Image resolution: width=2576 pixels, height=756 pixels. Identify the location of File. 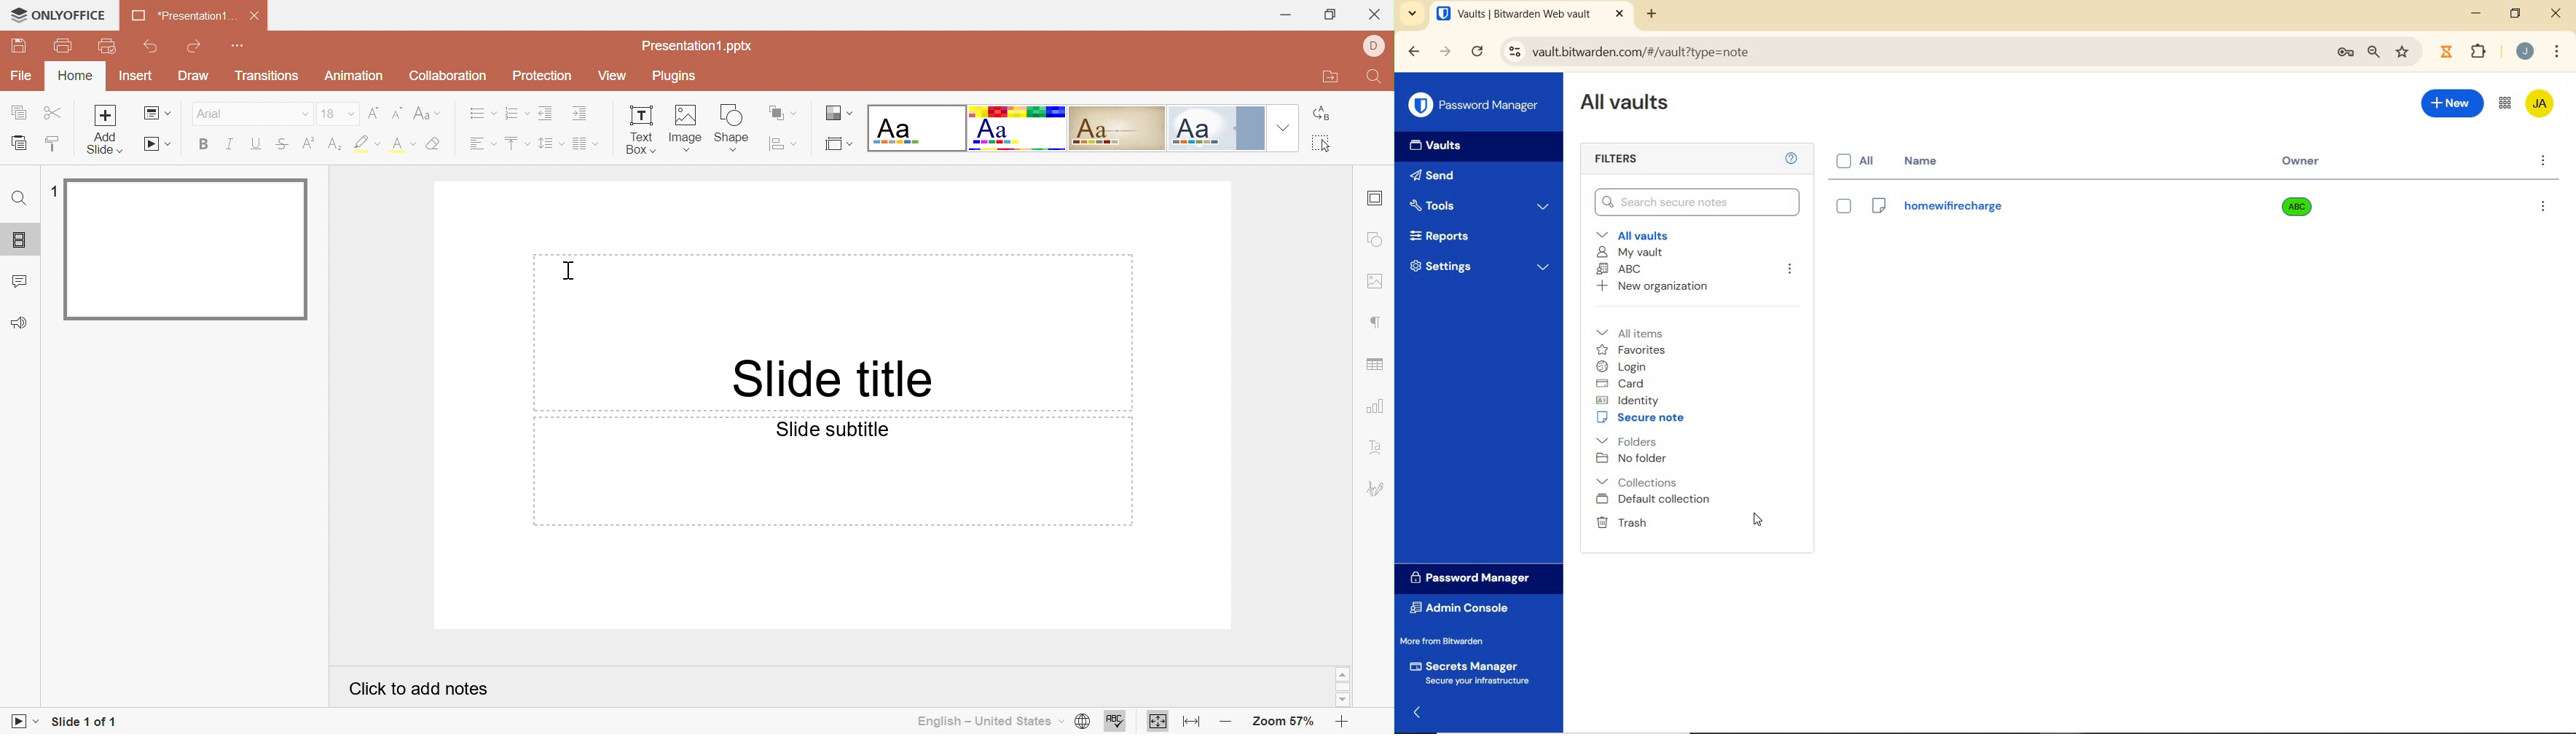
(23, 77).